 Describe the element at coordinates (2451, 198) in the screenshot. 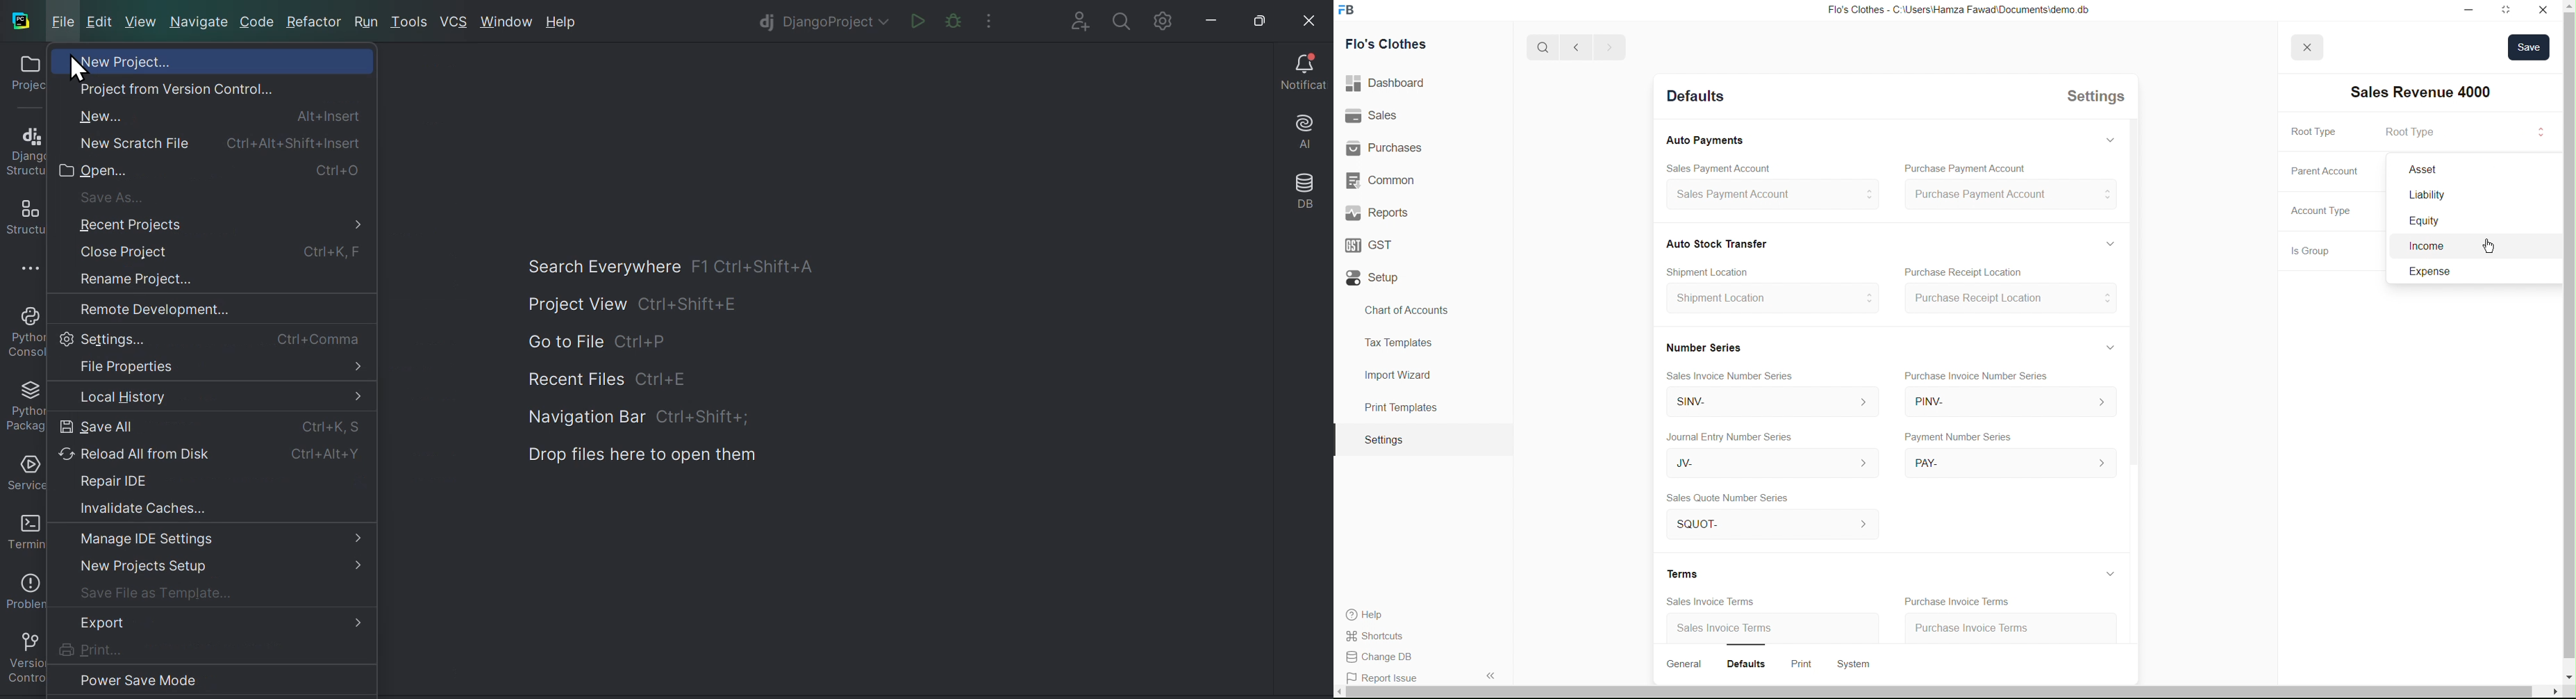

I see `` at that location.